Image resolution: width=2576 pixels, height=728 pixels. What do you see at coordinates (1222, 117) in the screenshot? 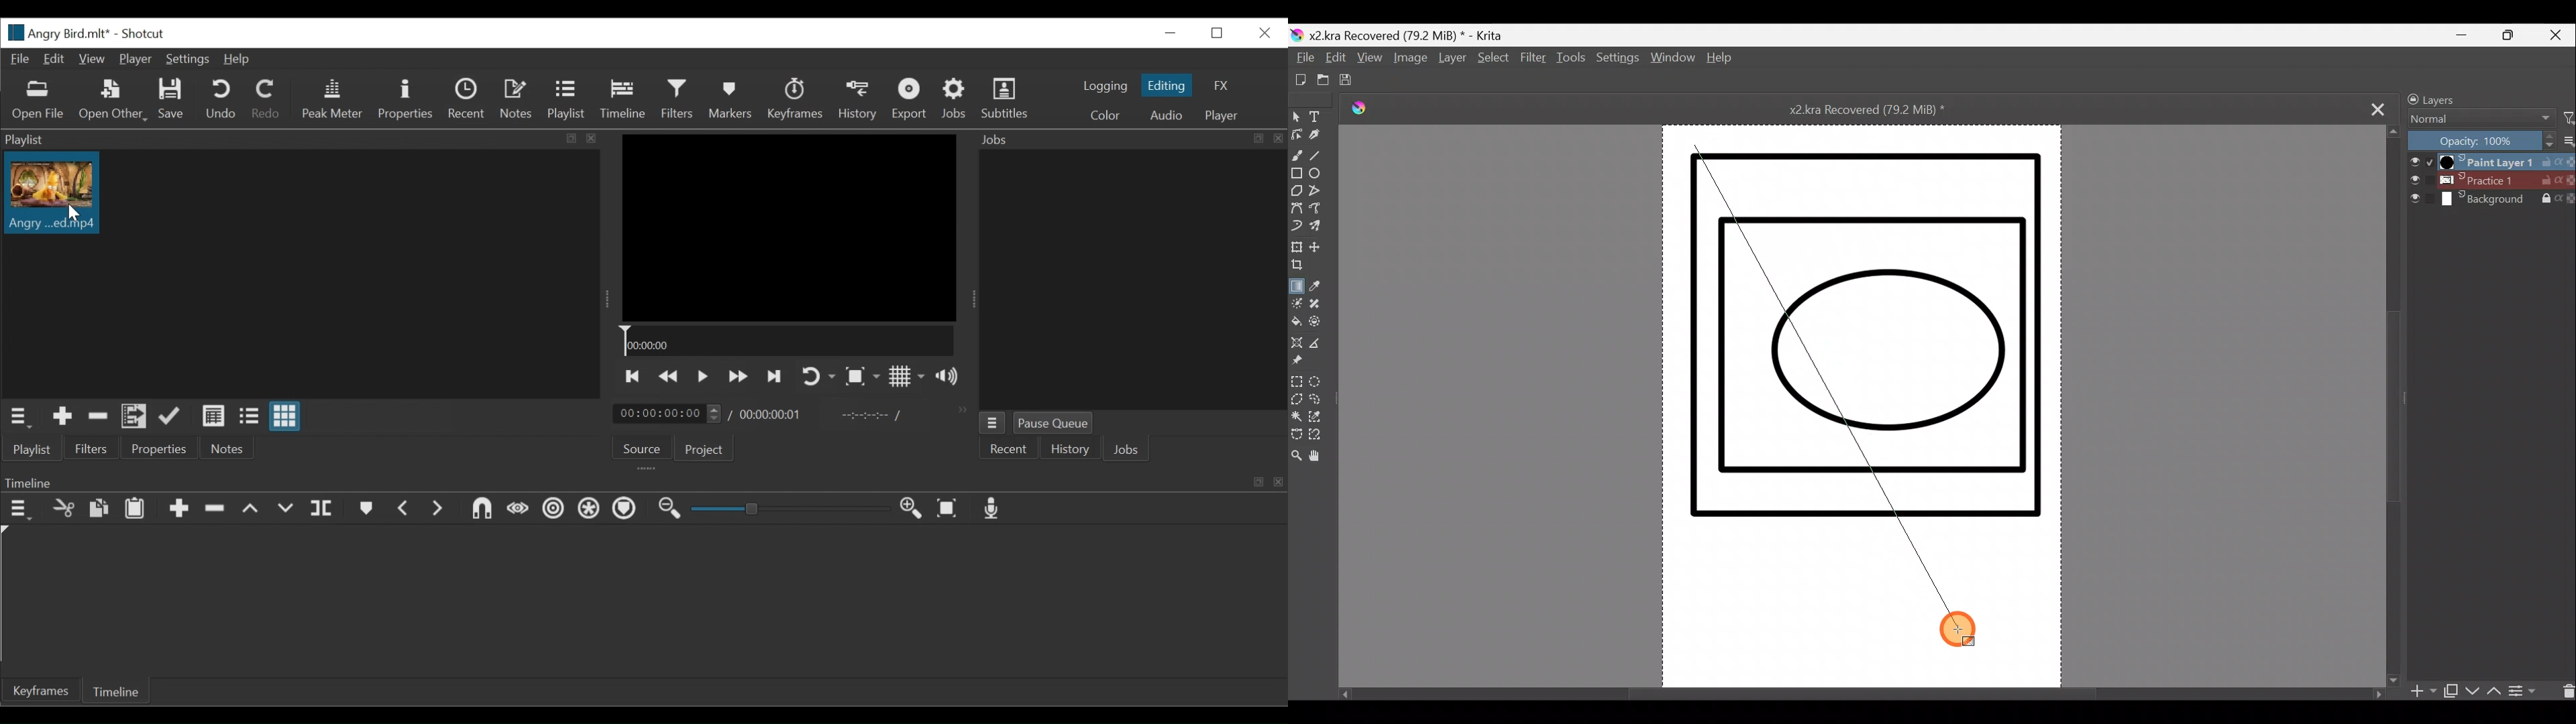
I see `Player` at bounding box center [1222, 117].